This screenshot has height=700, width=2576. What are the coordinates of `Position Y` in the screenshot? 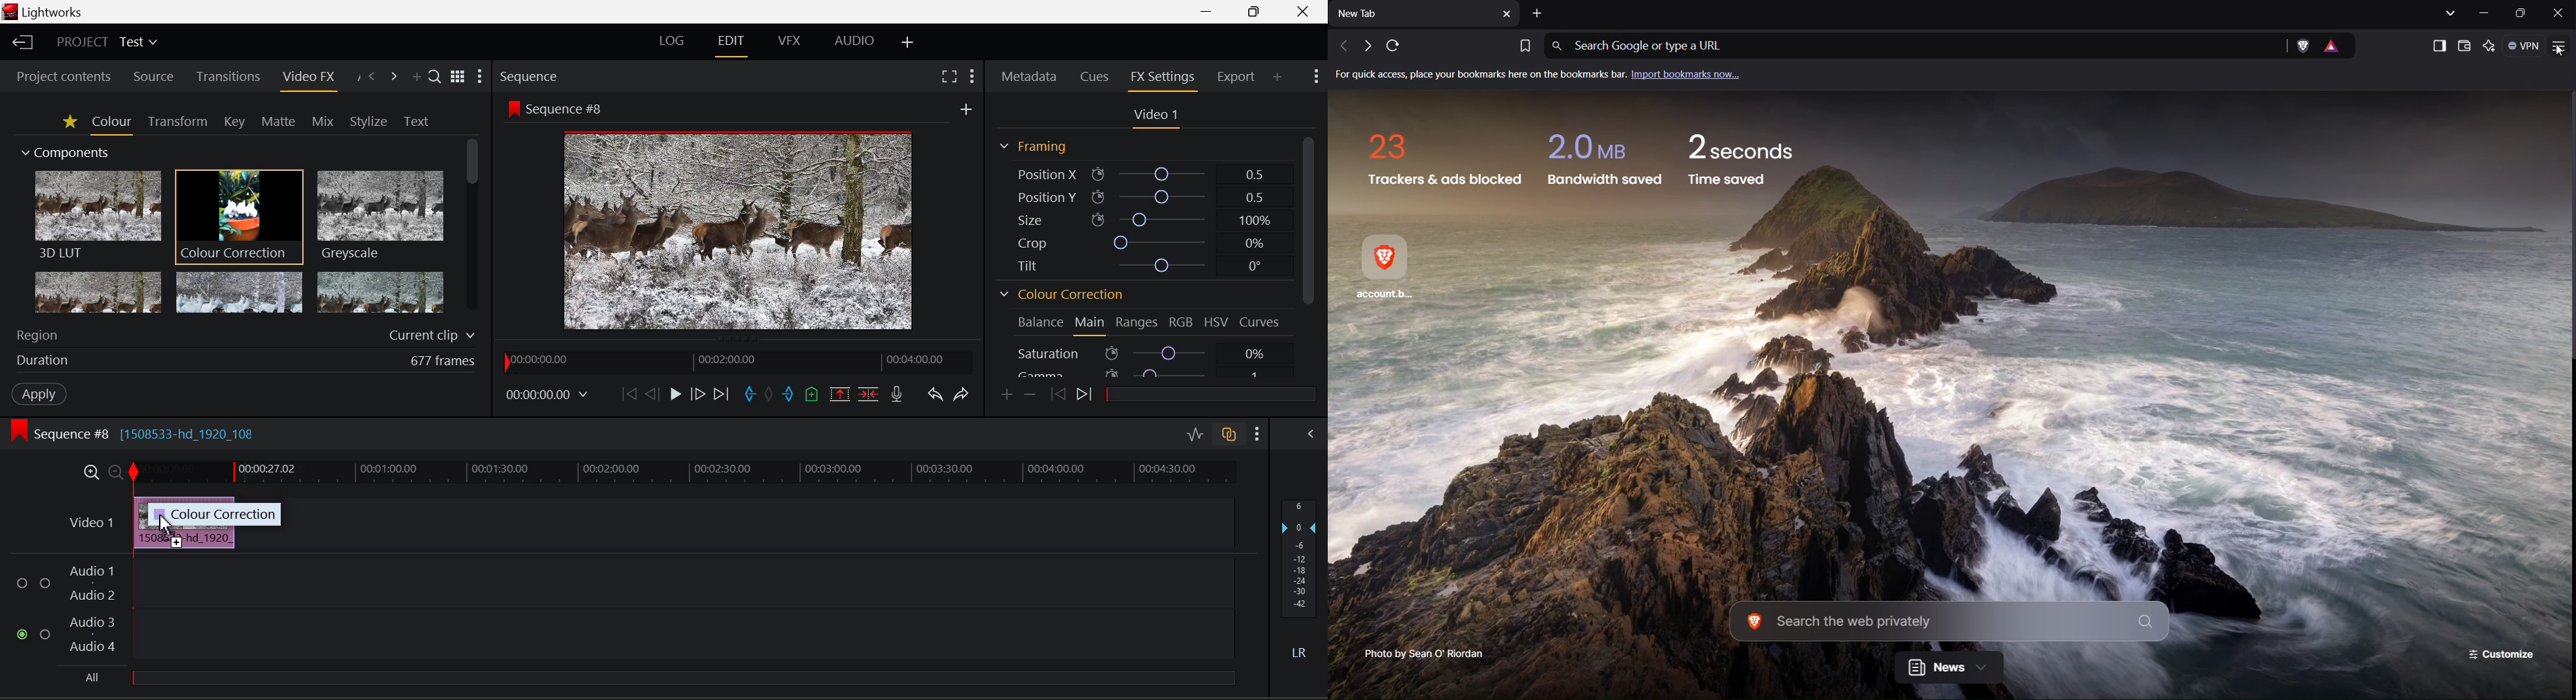 It's located at (1140, 196).